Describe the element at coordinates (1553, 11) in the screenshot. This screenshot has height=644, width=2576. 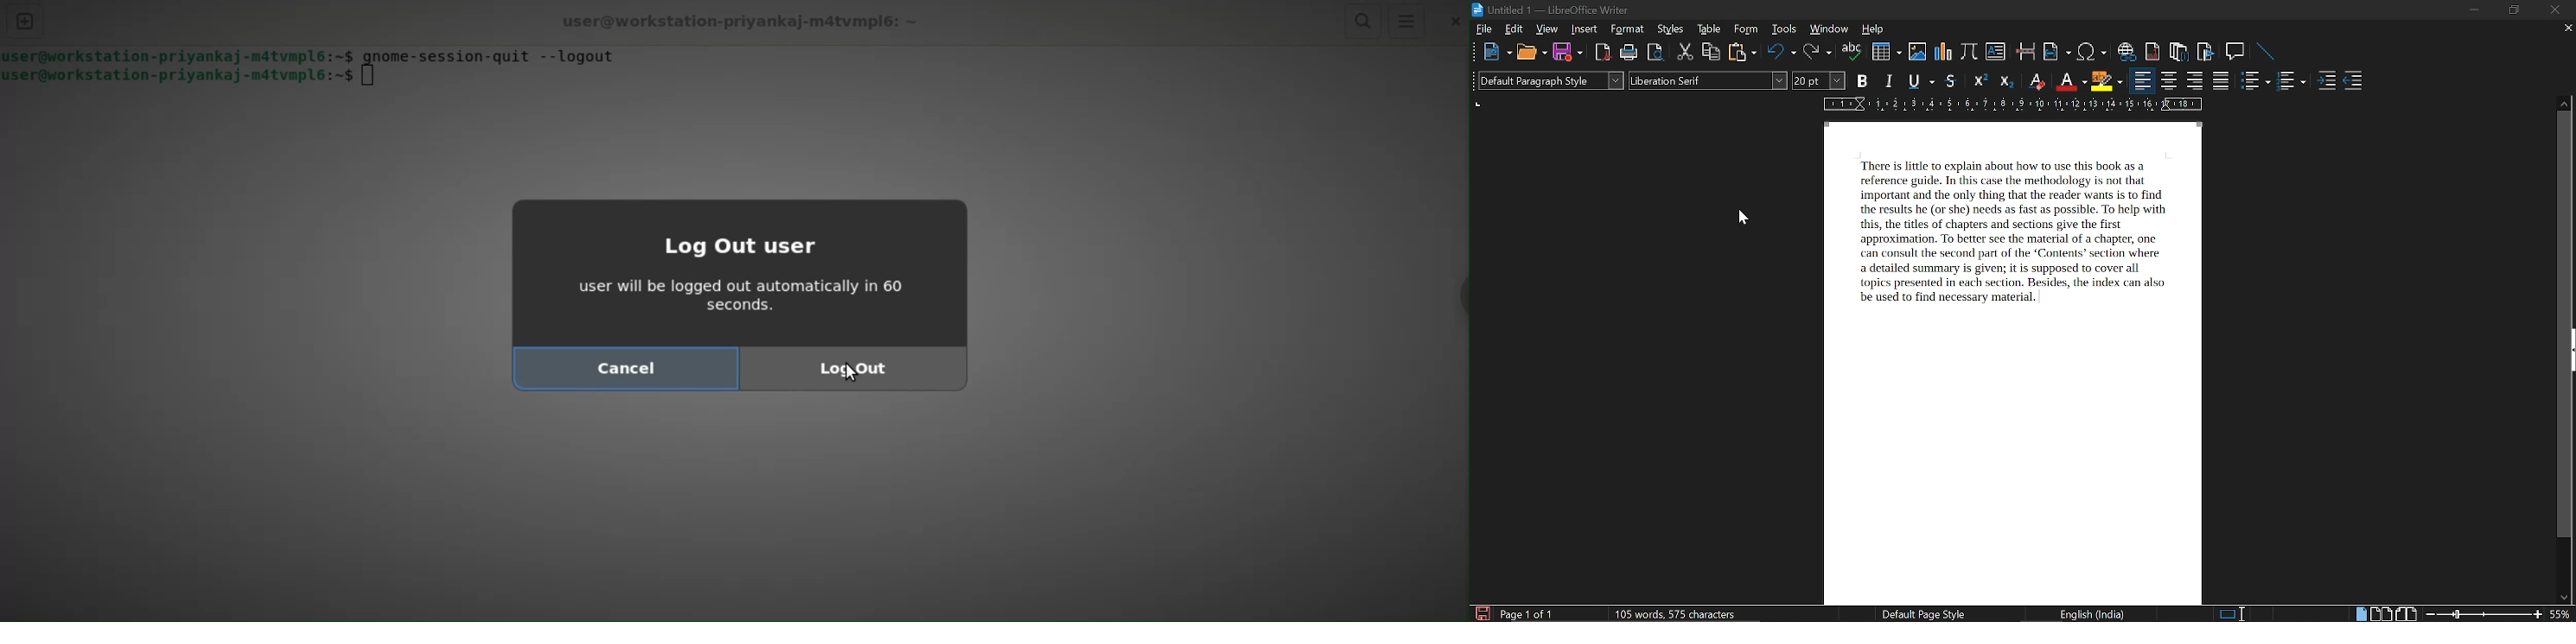
I see `current window` at that location.